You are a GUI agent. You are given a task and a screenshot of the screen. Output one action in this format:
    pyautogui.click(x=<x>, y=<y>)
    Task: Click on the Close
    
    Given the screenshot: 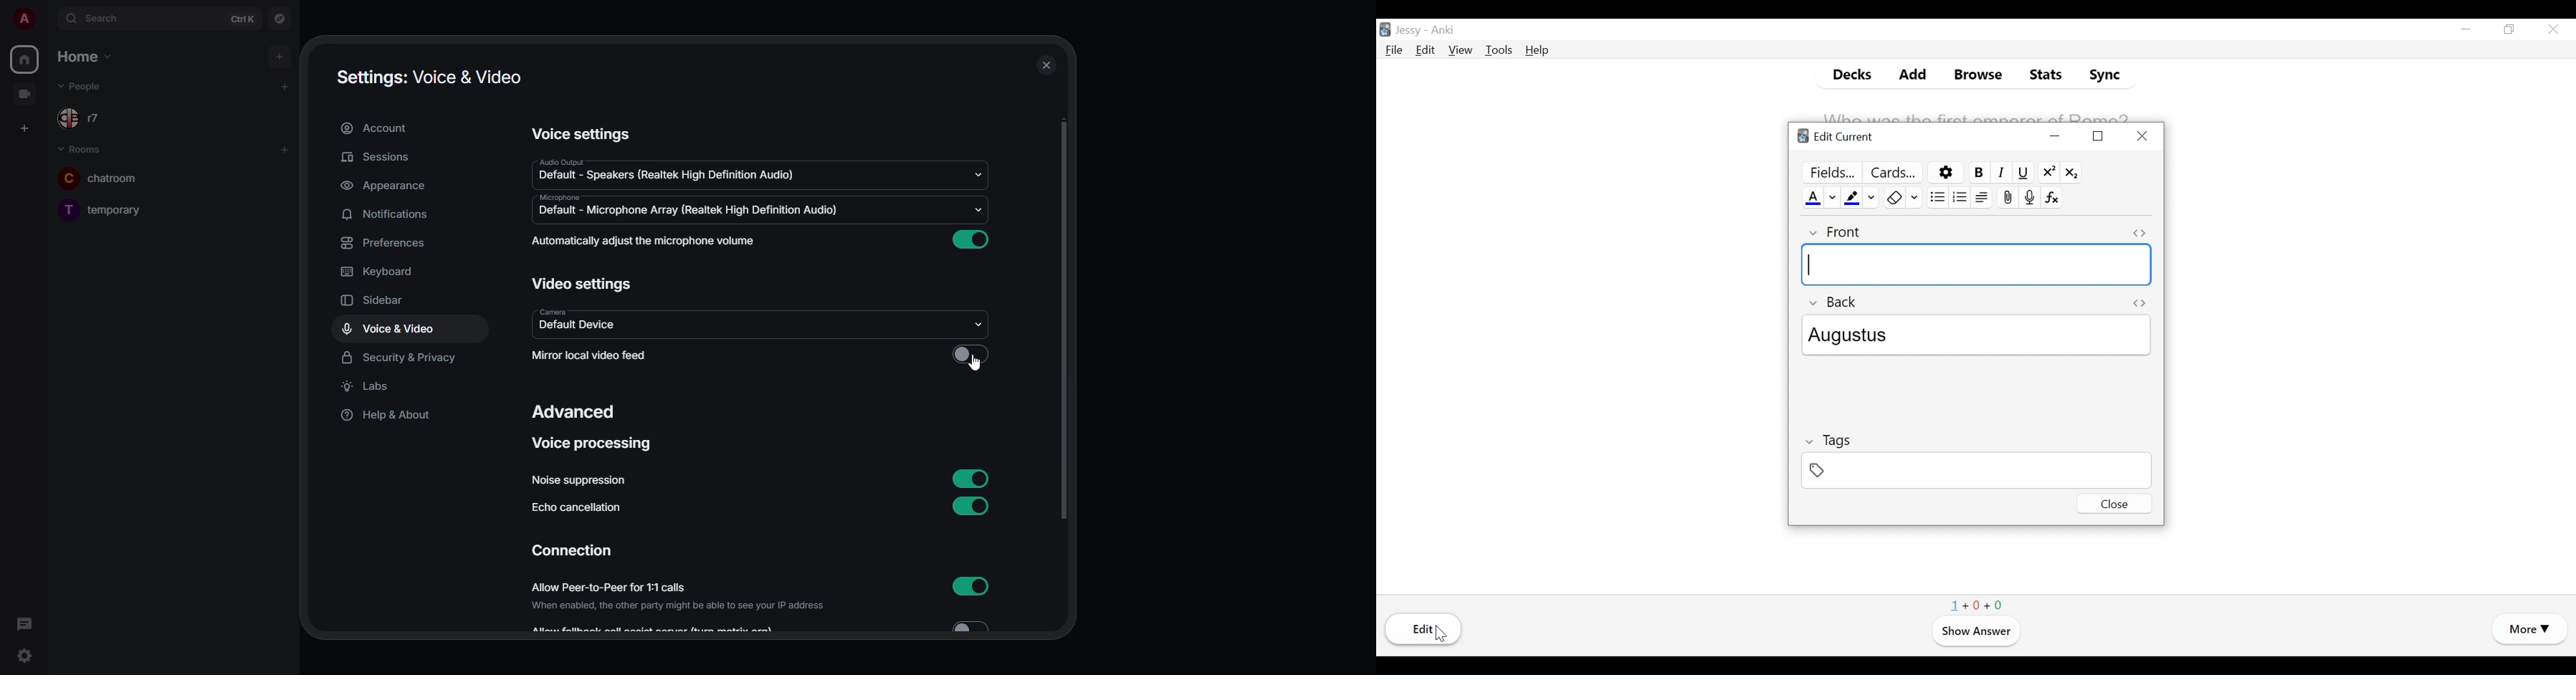 What is the action you would take?
    pyautogui.click(x=2114, y=504)
    